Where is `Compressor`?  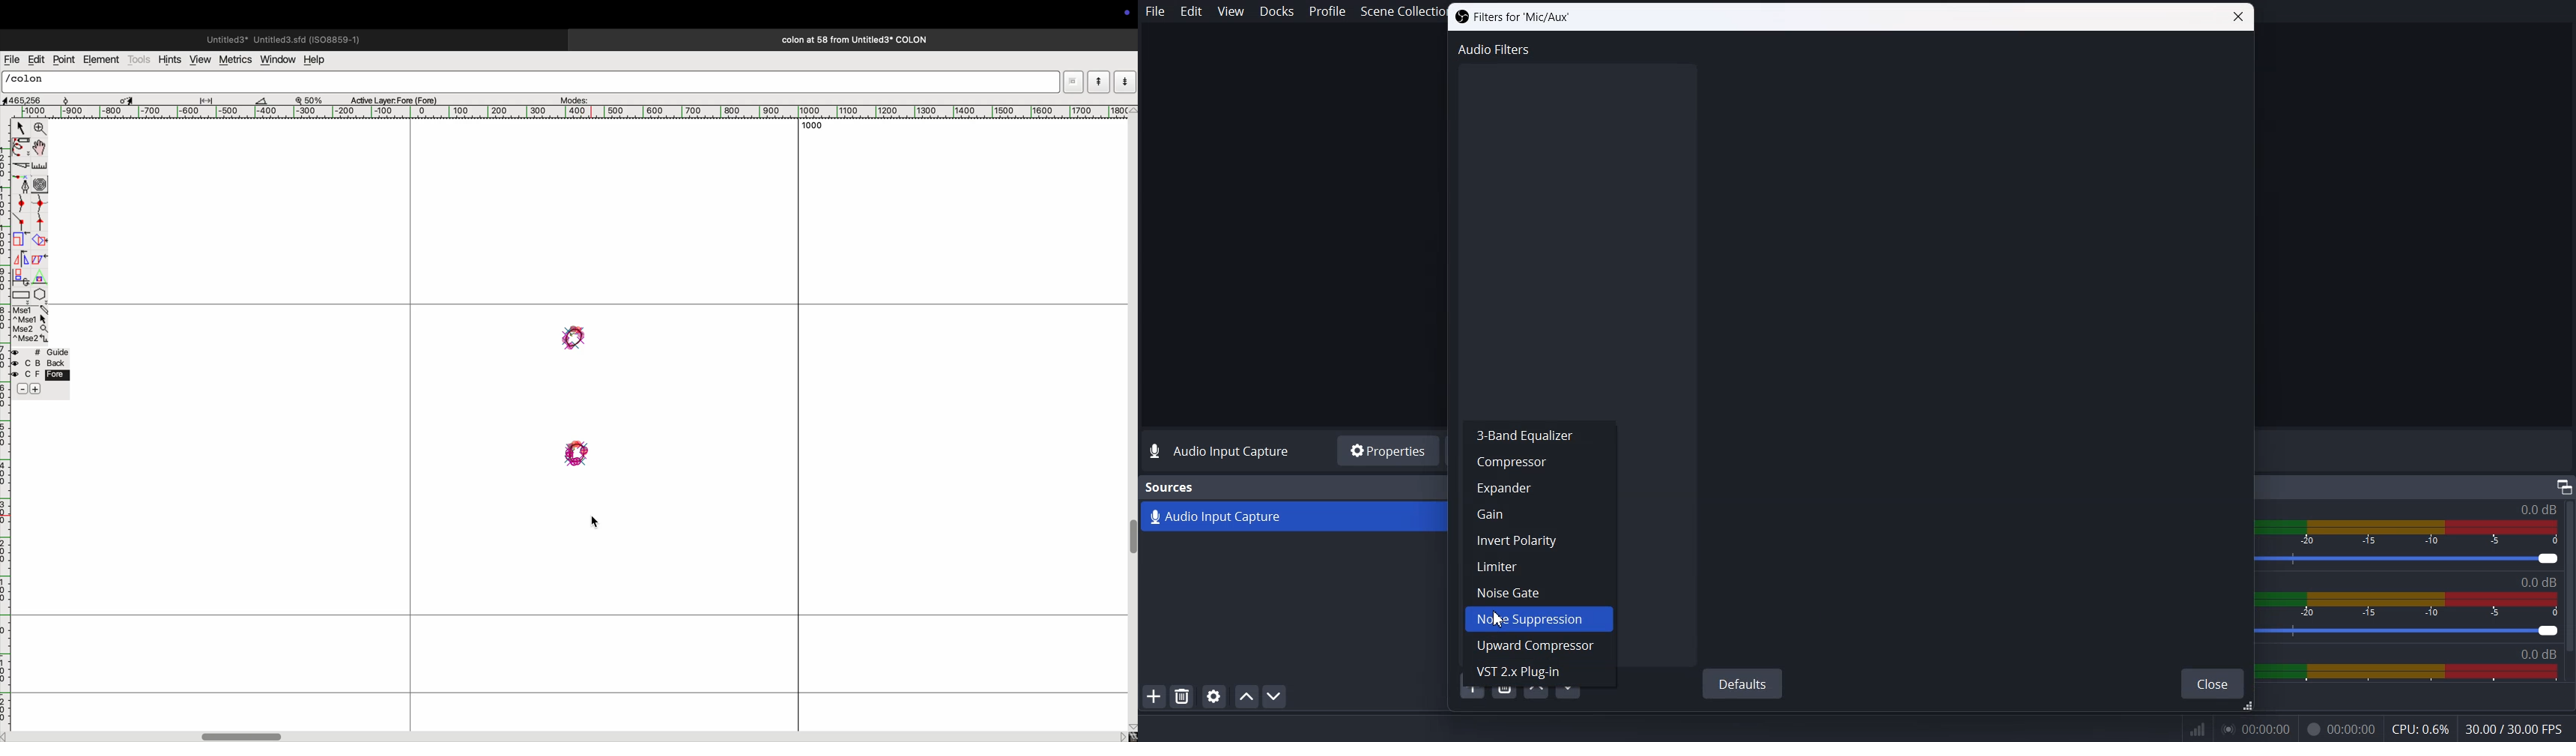
Compressor is located at coordinates (1539, 462).